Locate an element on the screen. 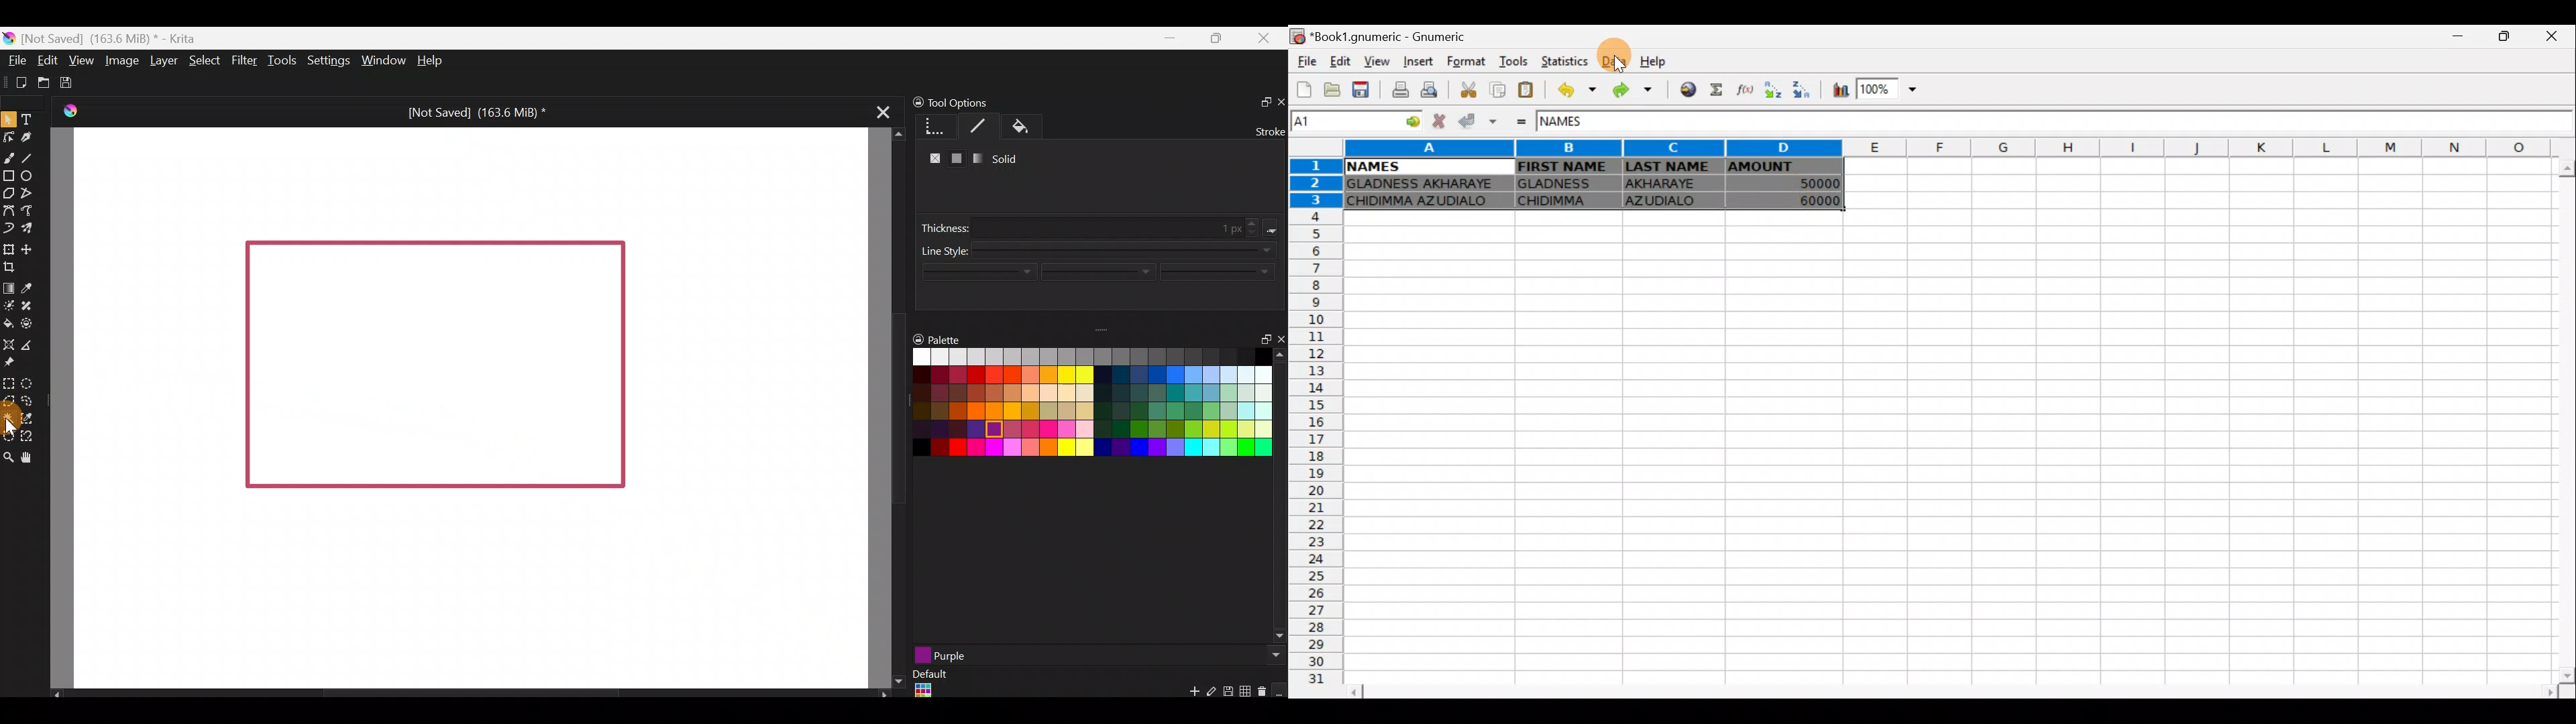 This screenshot has width=2576, height=728. Image is located at coordinates (122, 62).